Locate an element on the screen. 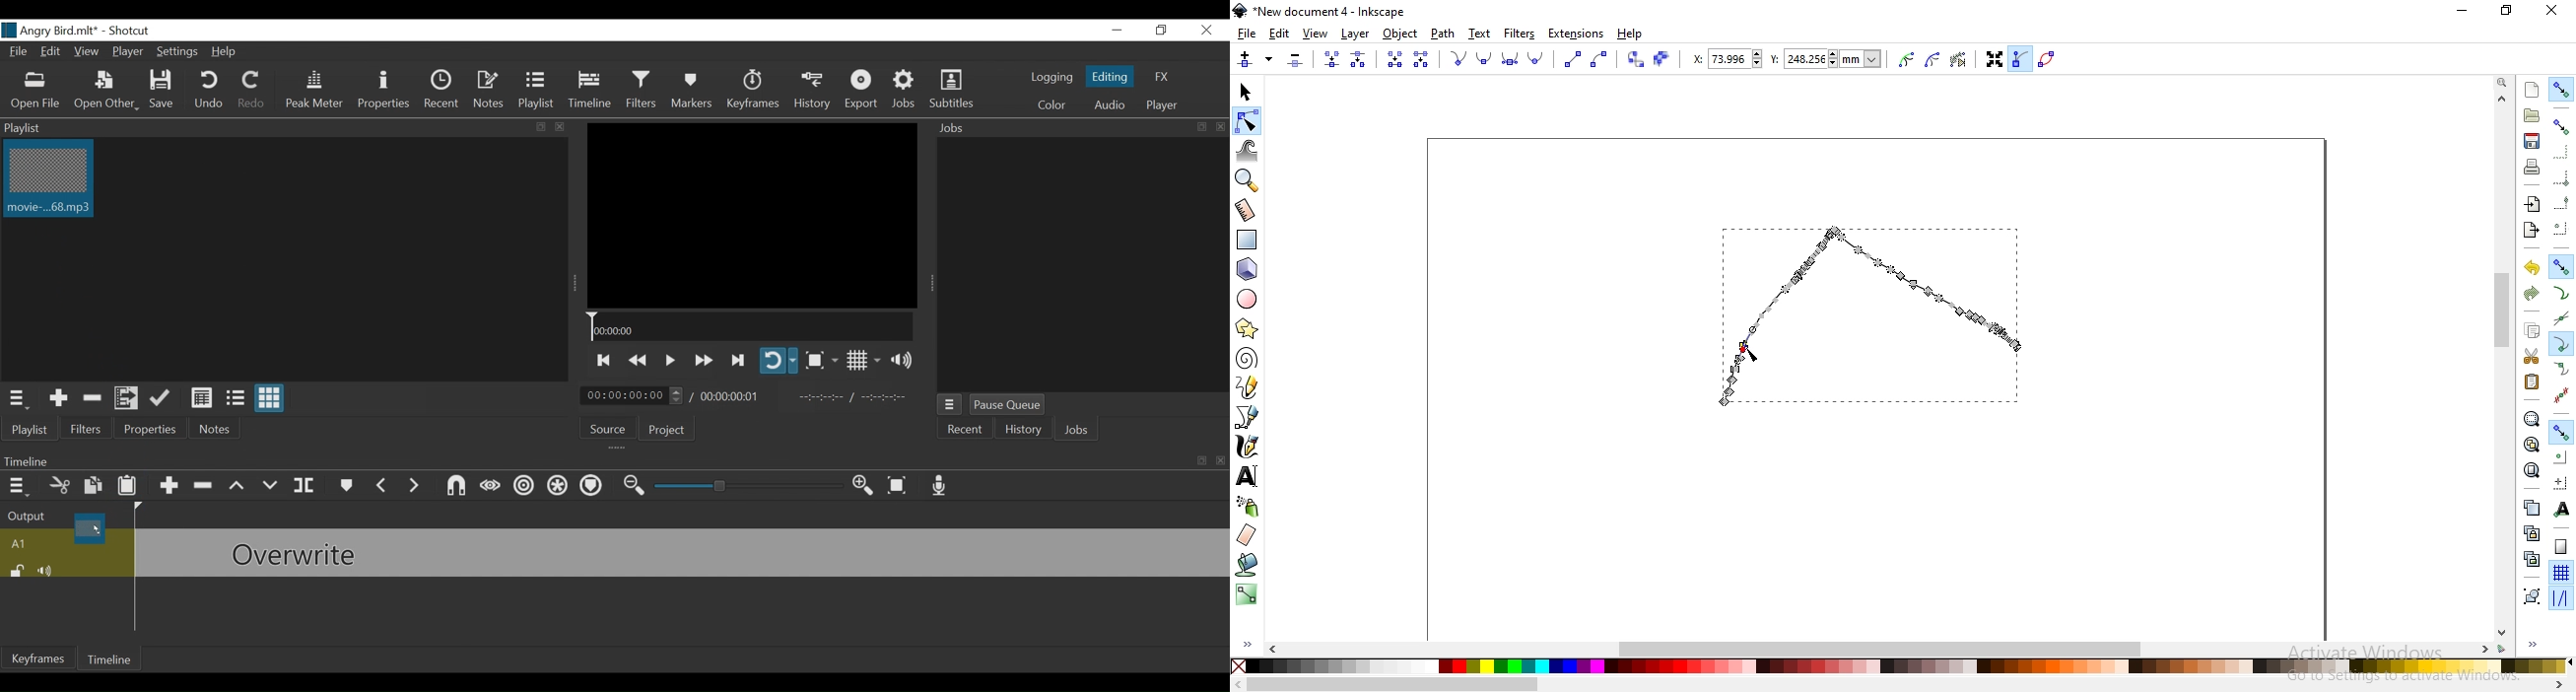  object image is located at coordinates (1888, 307).